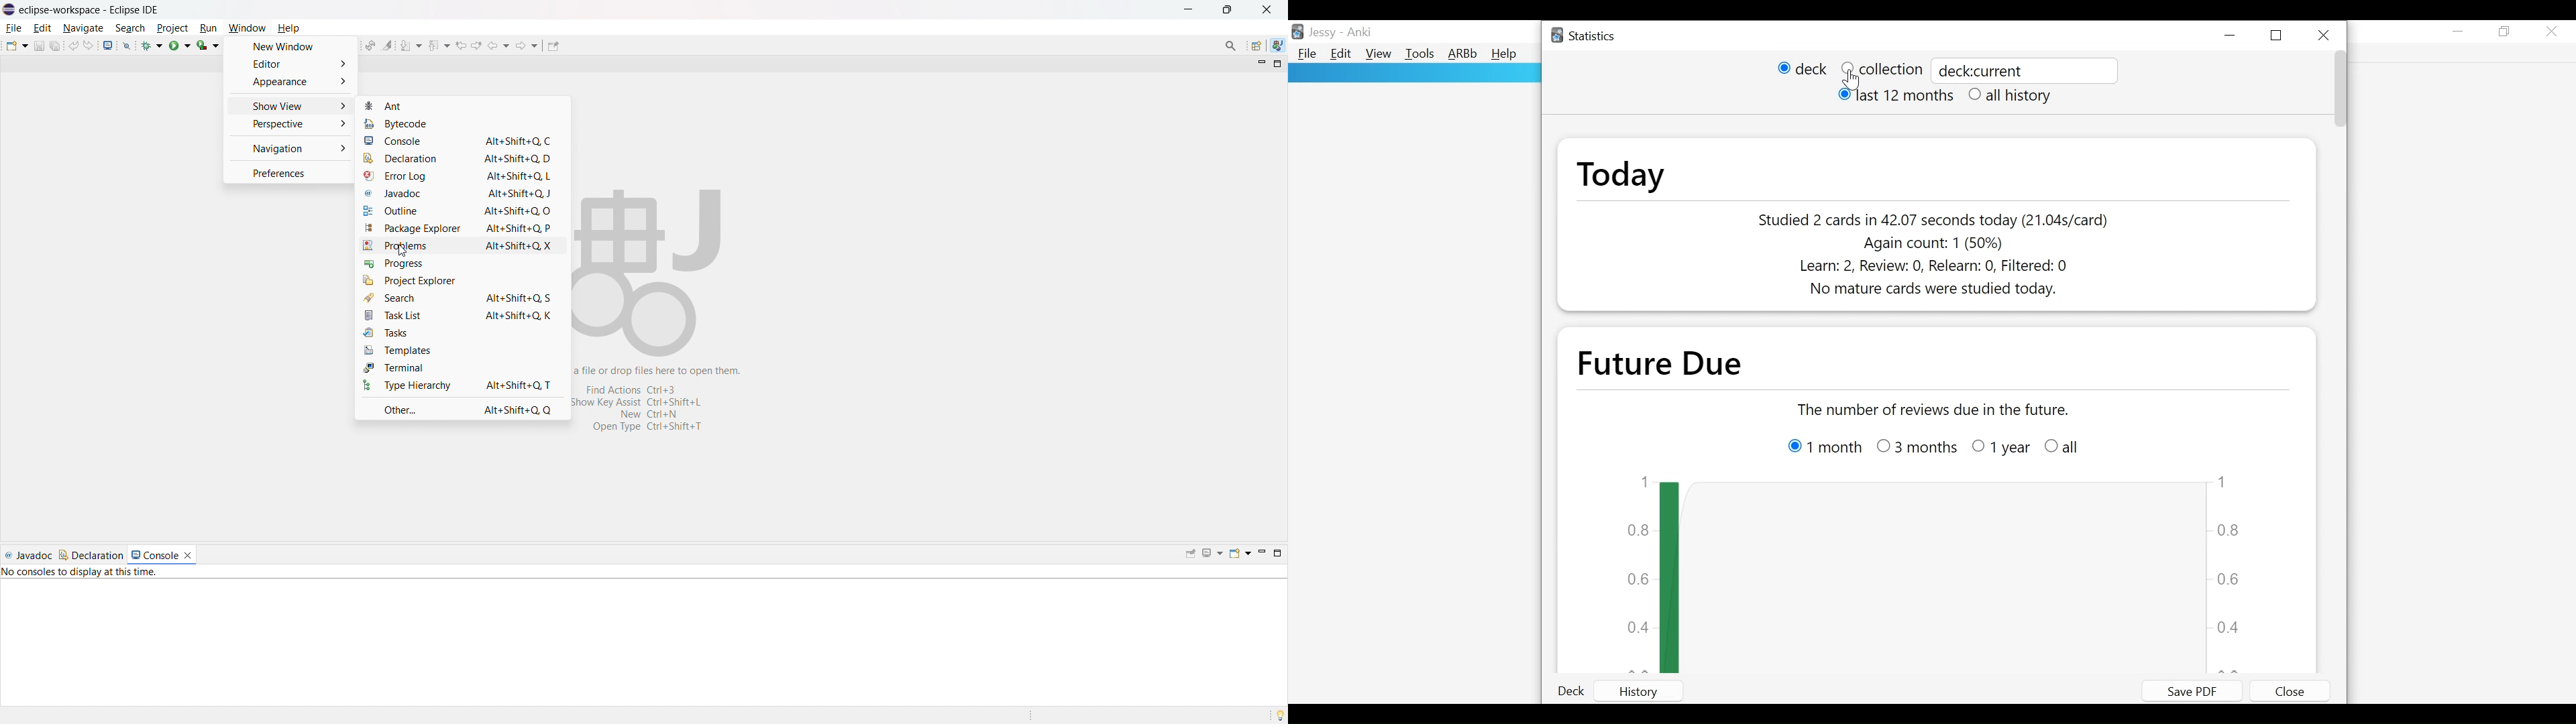 The width and height of the screenshot is (2576, 728). What do you see at coordinates (461, 228) in the screenshot?
I see `package explorer` at bounding box center [461, 228].